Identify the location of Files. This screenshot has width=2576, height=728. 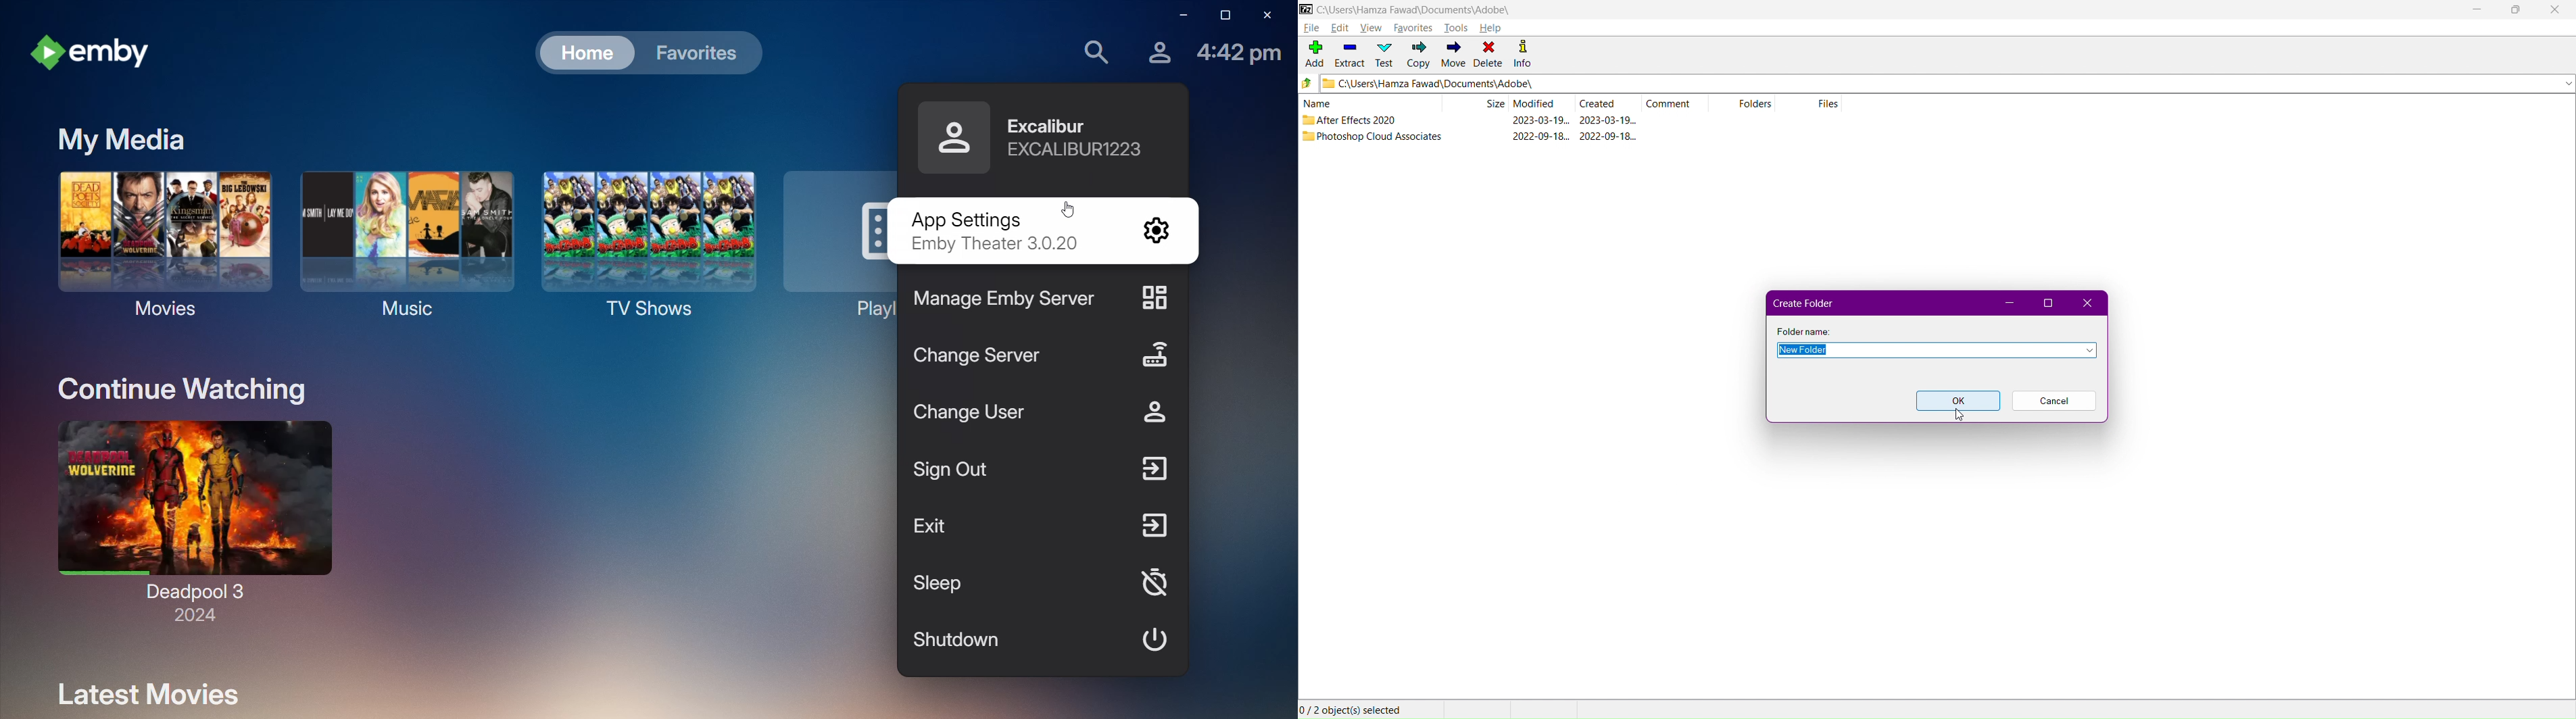
(1812, 104).